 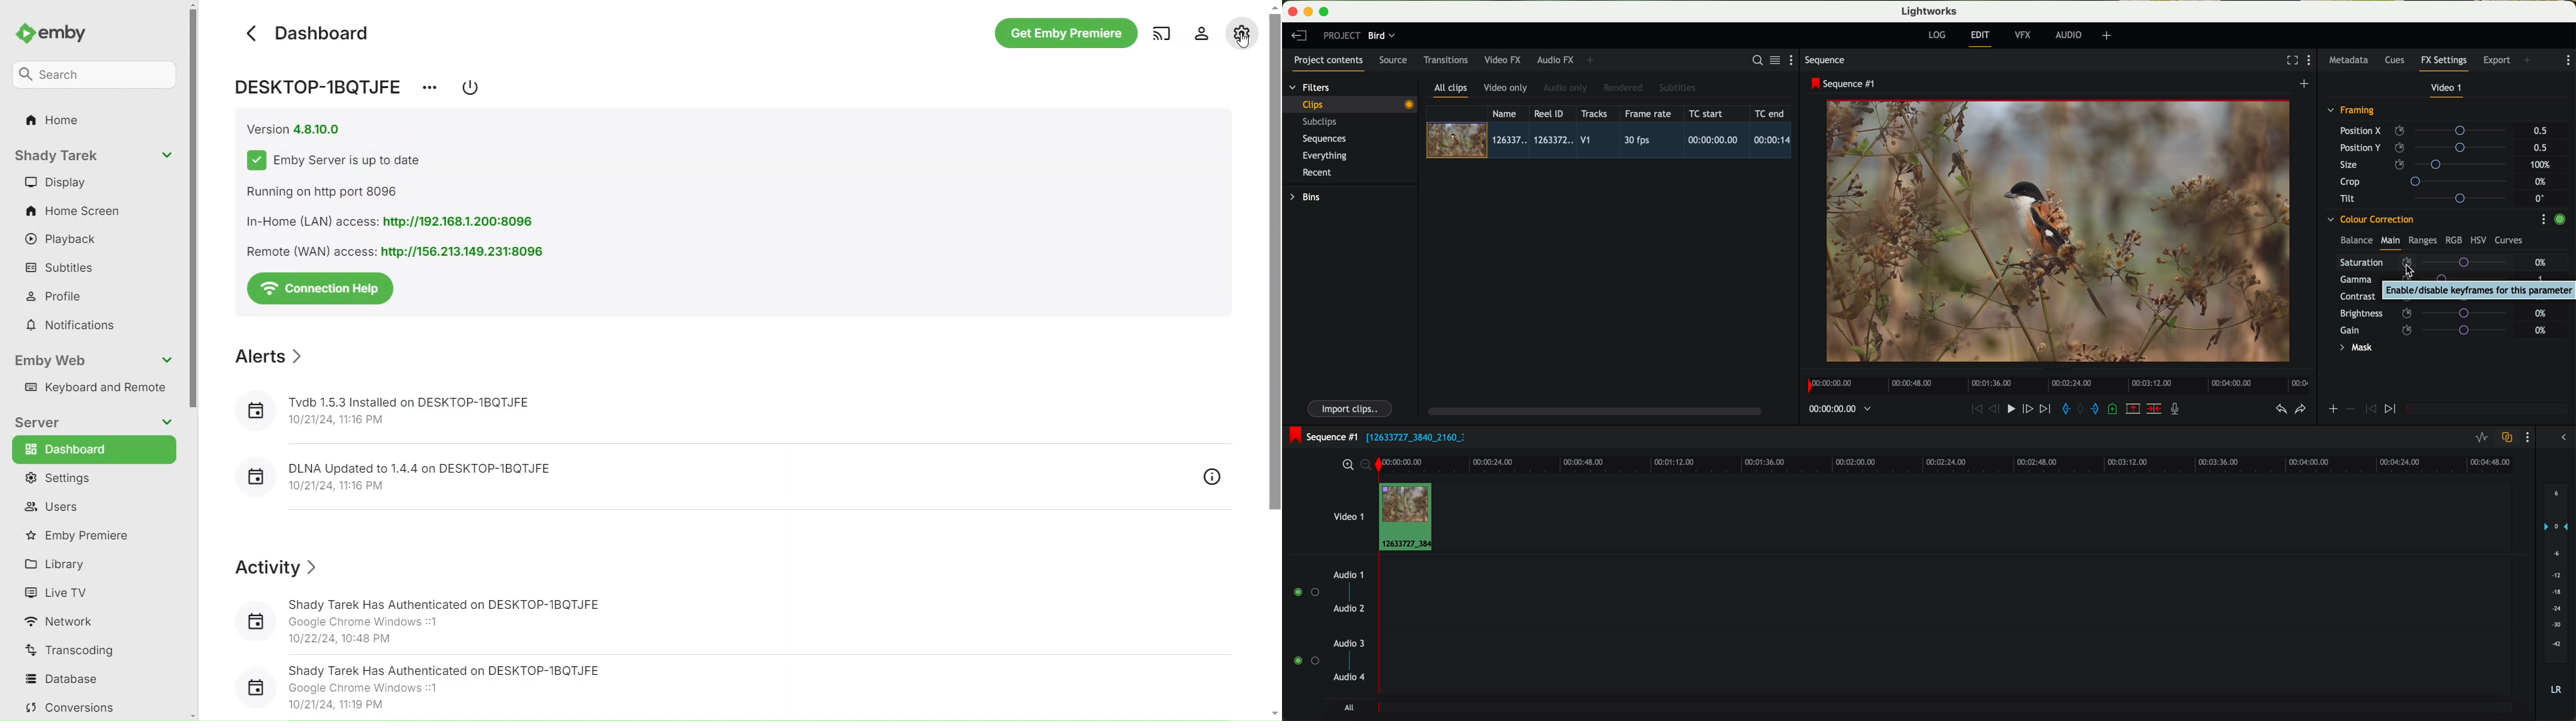 I want to click on Dashboard, so click(x=328, y=29).